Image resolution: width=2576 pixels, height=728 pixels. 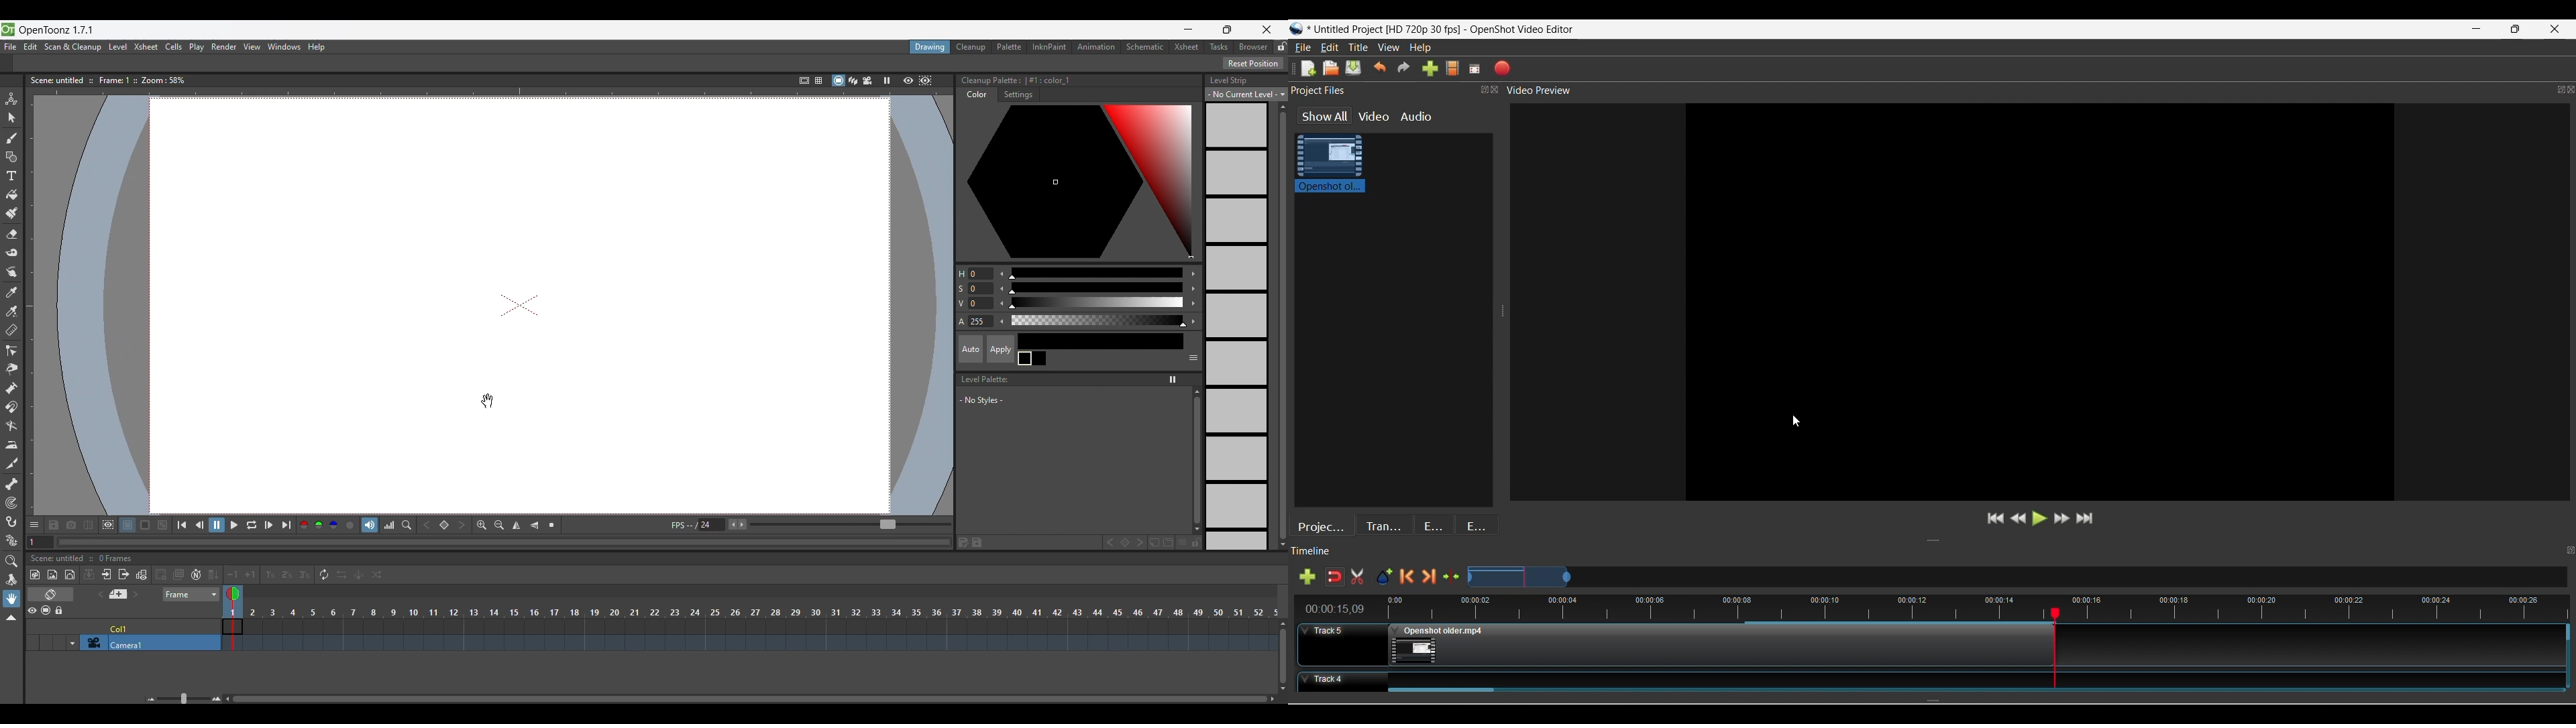 I want to click on Clip, so click(x=1330, y=164).